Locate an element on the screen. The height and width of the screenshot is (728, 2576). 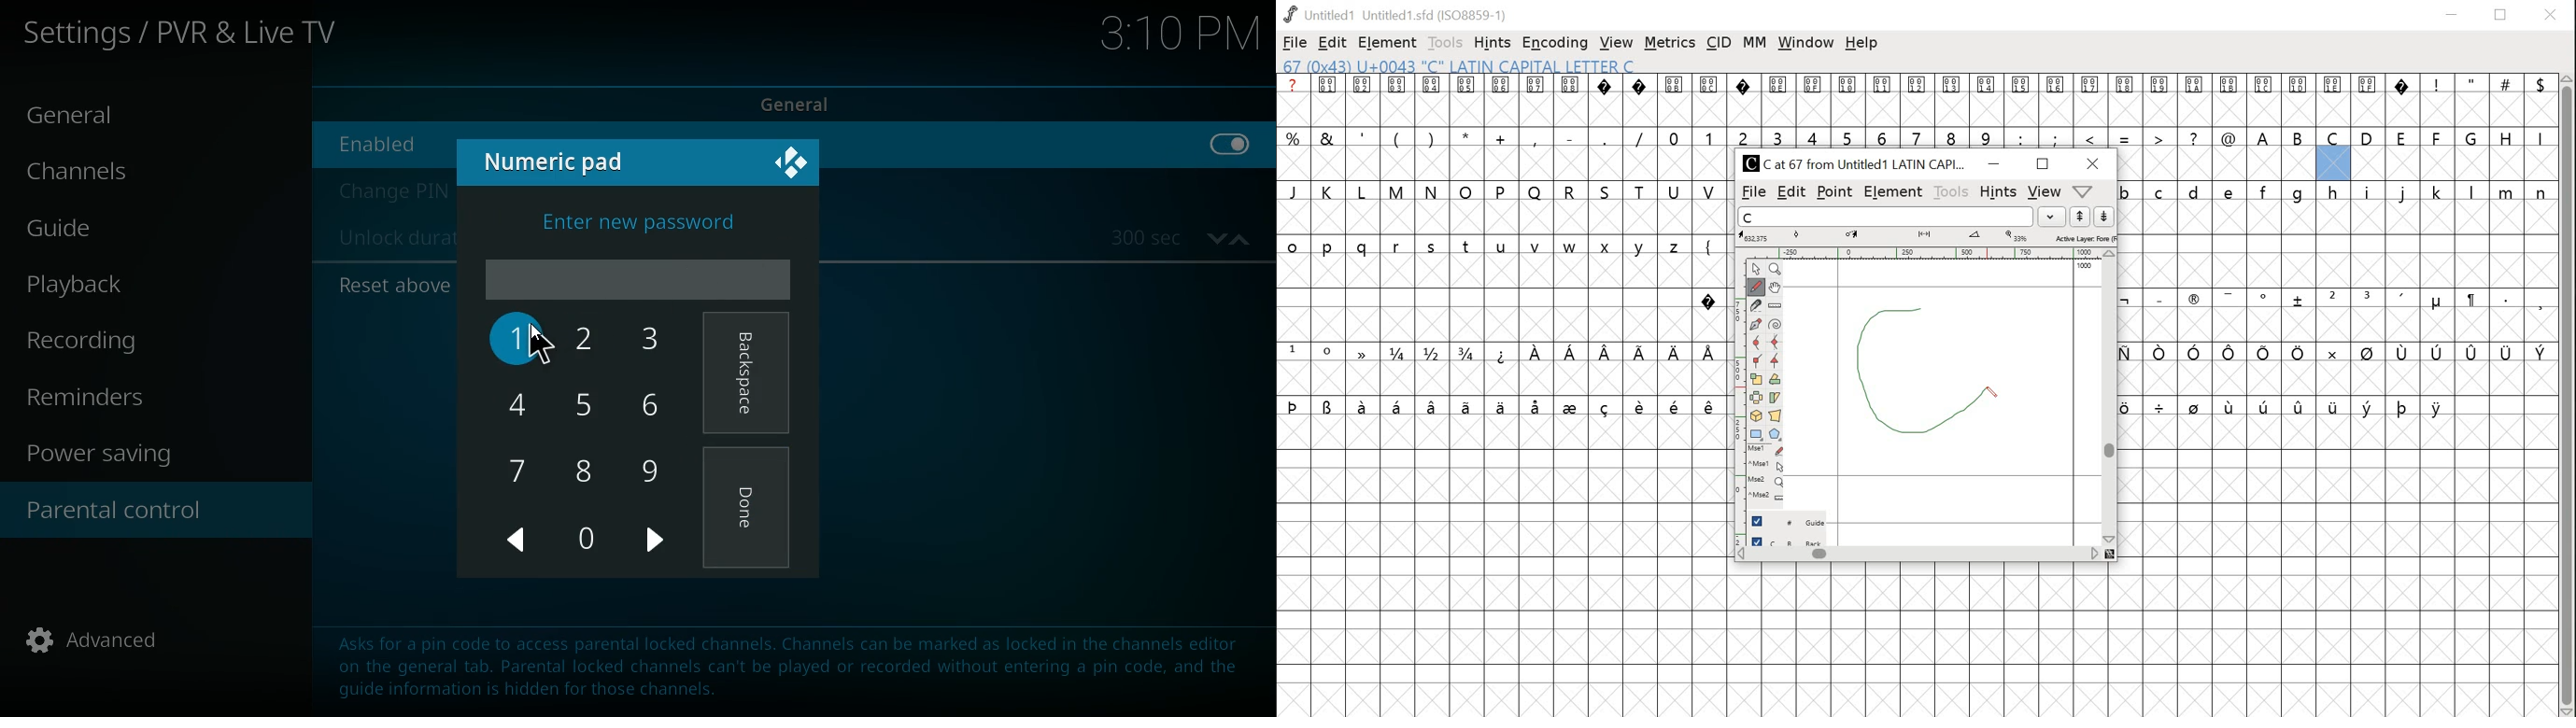
glyphs is located at coordinates (2335, 272).